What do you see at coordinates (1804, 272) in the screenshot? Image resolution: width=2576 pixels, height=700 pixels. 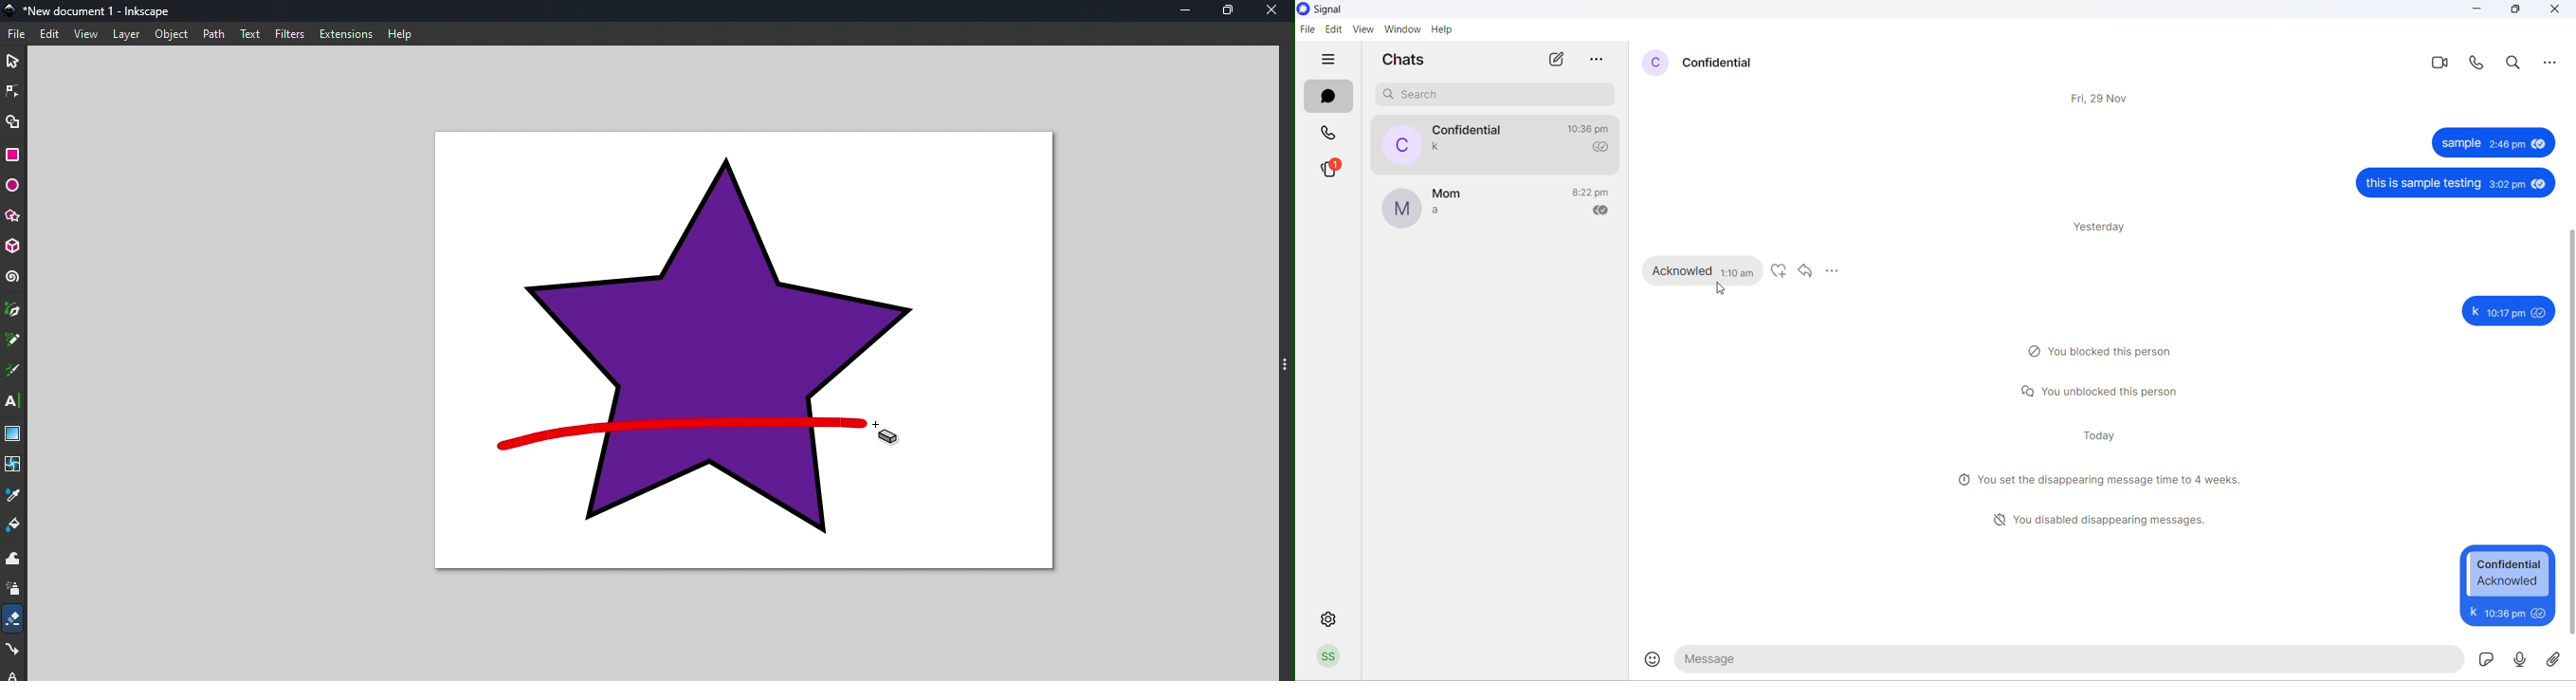 I see `reply` at bounding box center [1804, 272].